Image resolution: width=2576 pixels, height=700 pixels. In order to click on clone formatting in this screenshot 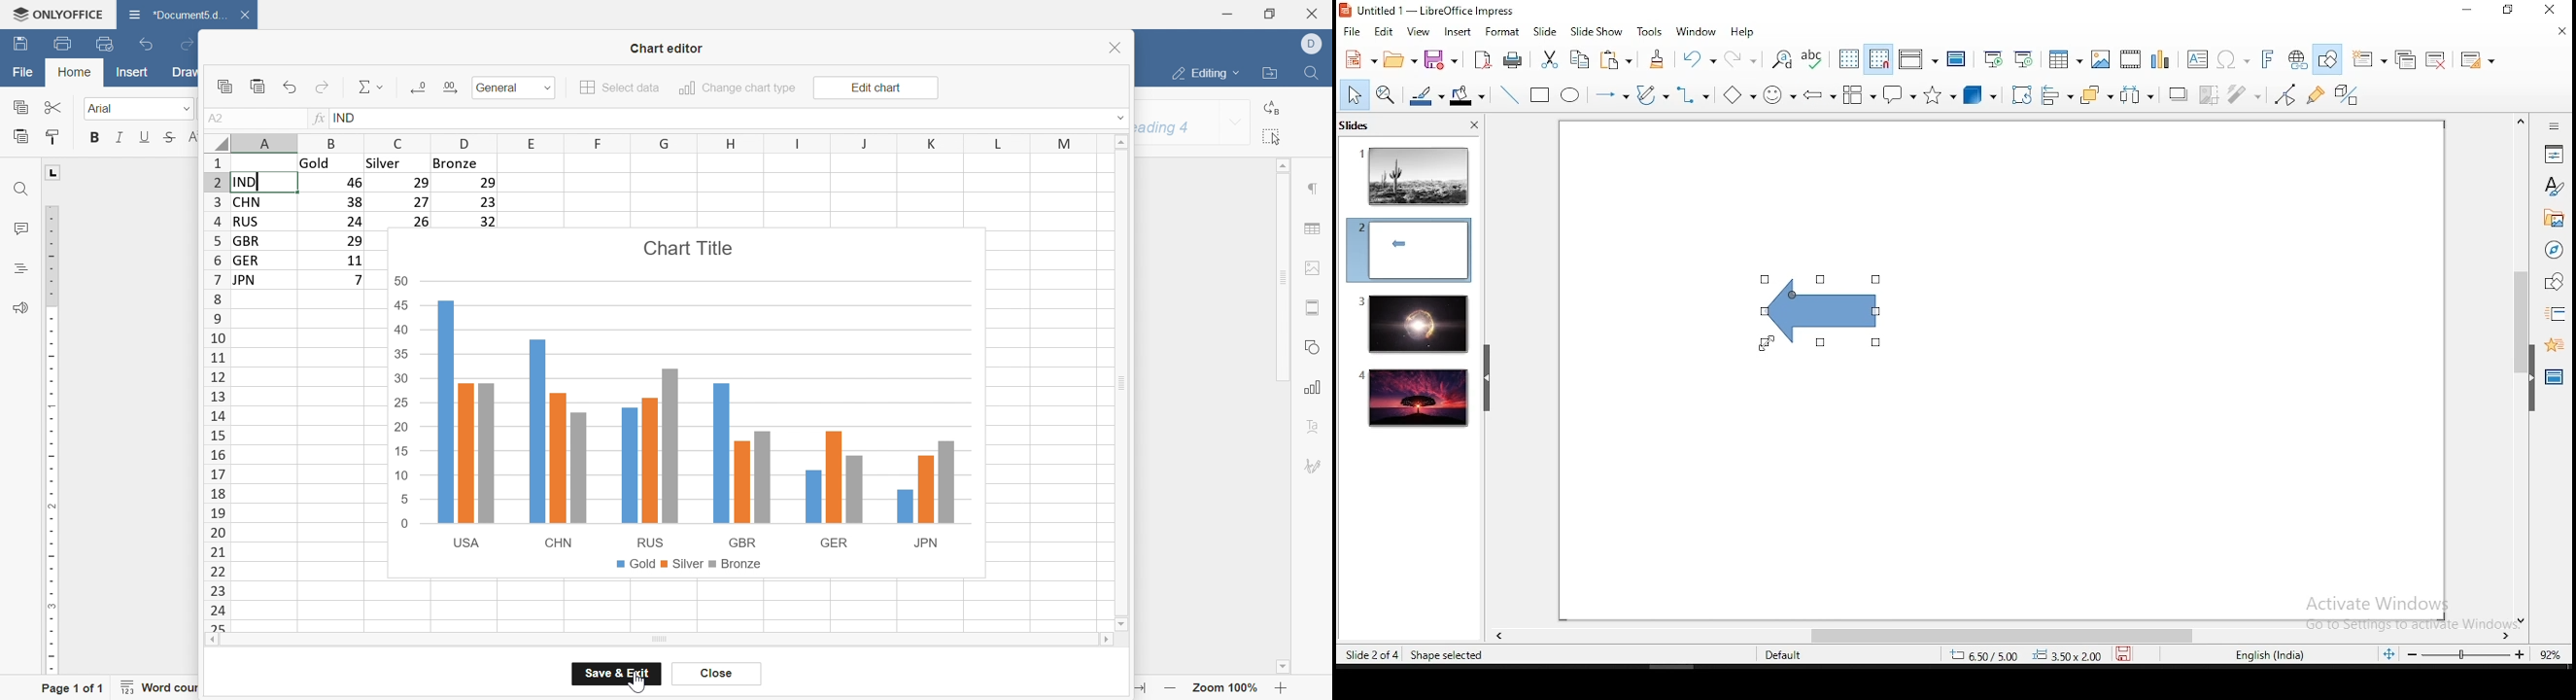, I will do `click(1658, 59)`.